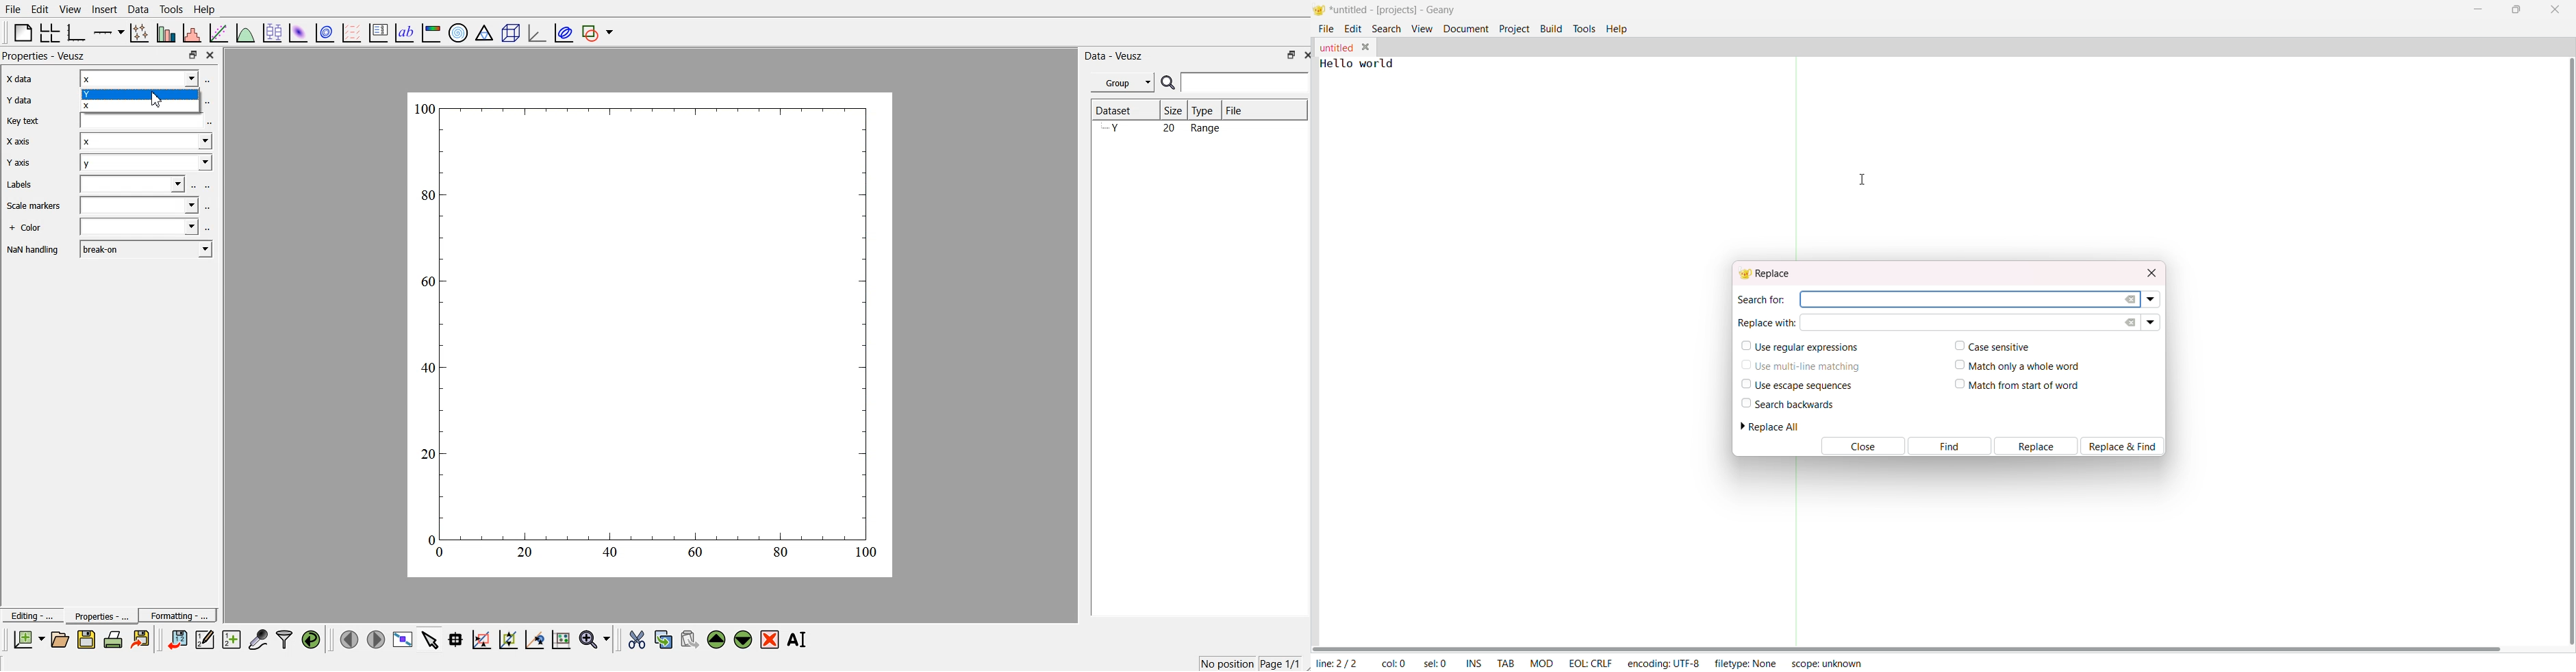 The height and width of the screenshot is (672, 2576). Describe the element at coordinates (212, 56) in the screenshot. I see `Close` at that location.